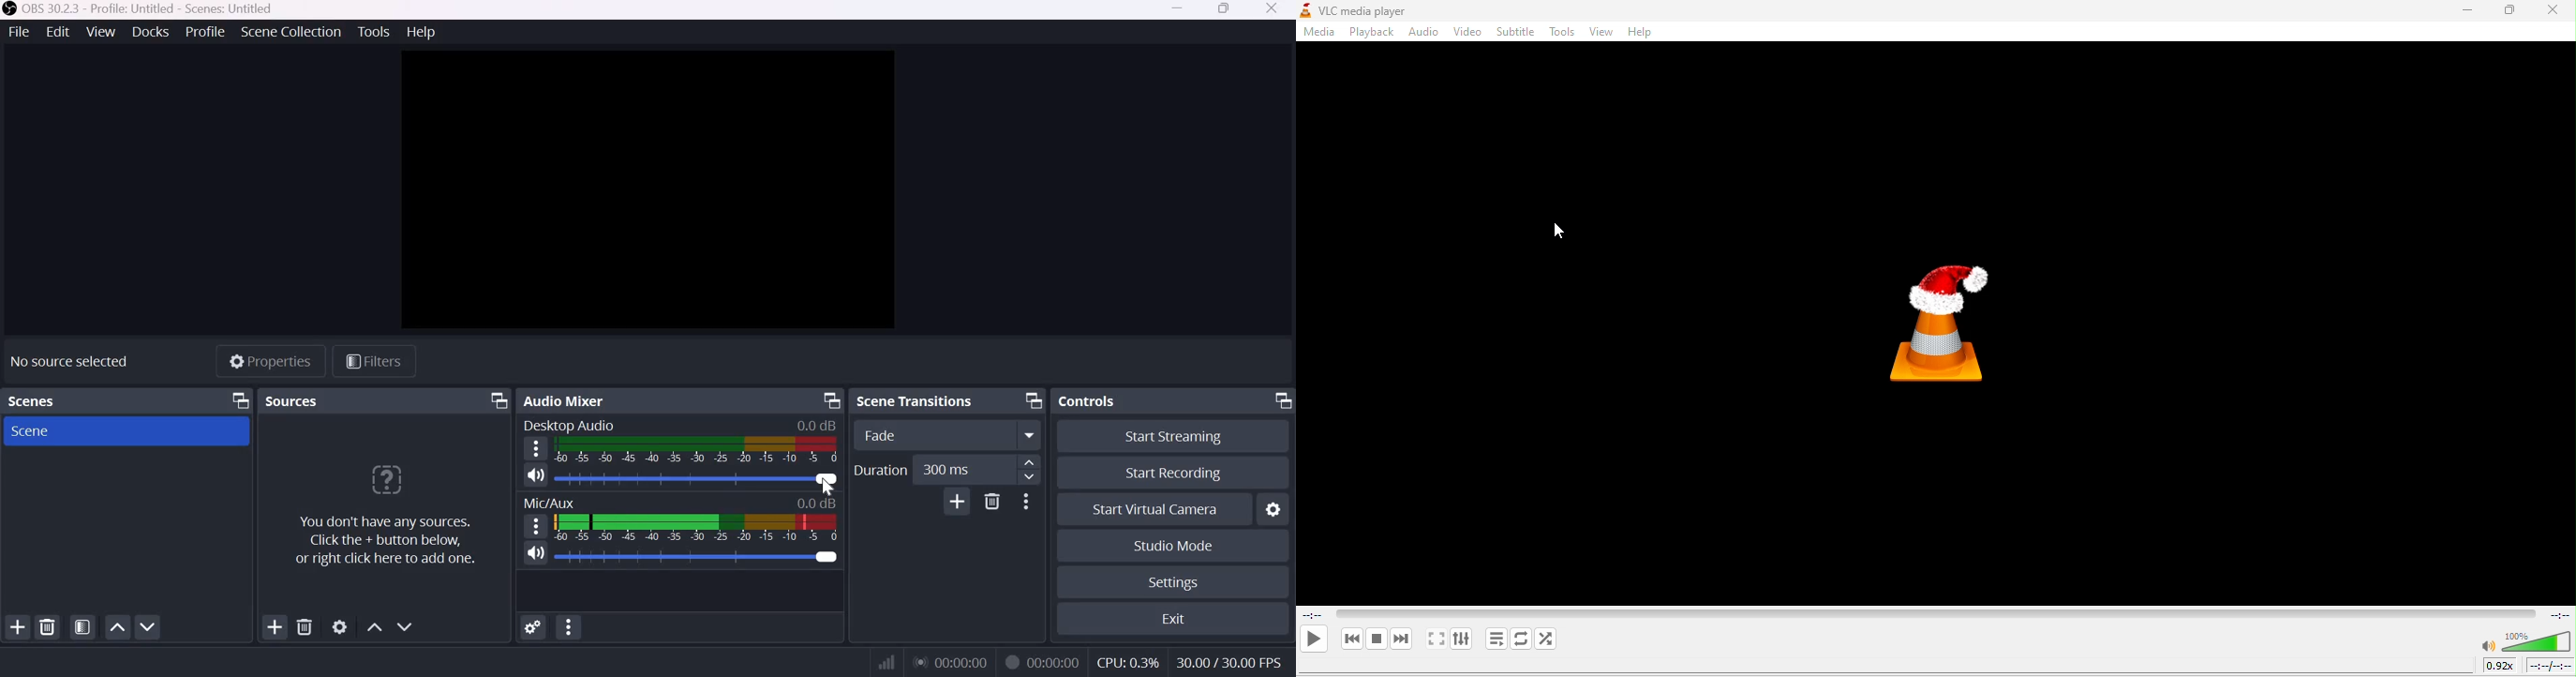 The width and height of the screenshot is (2576, 700). What do you see at coordinates (810, 503) in the screenshot?
I see `0.0db` at bounding box center [810, 503].